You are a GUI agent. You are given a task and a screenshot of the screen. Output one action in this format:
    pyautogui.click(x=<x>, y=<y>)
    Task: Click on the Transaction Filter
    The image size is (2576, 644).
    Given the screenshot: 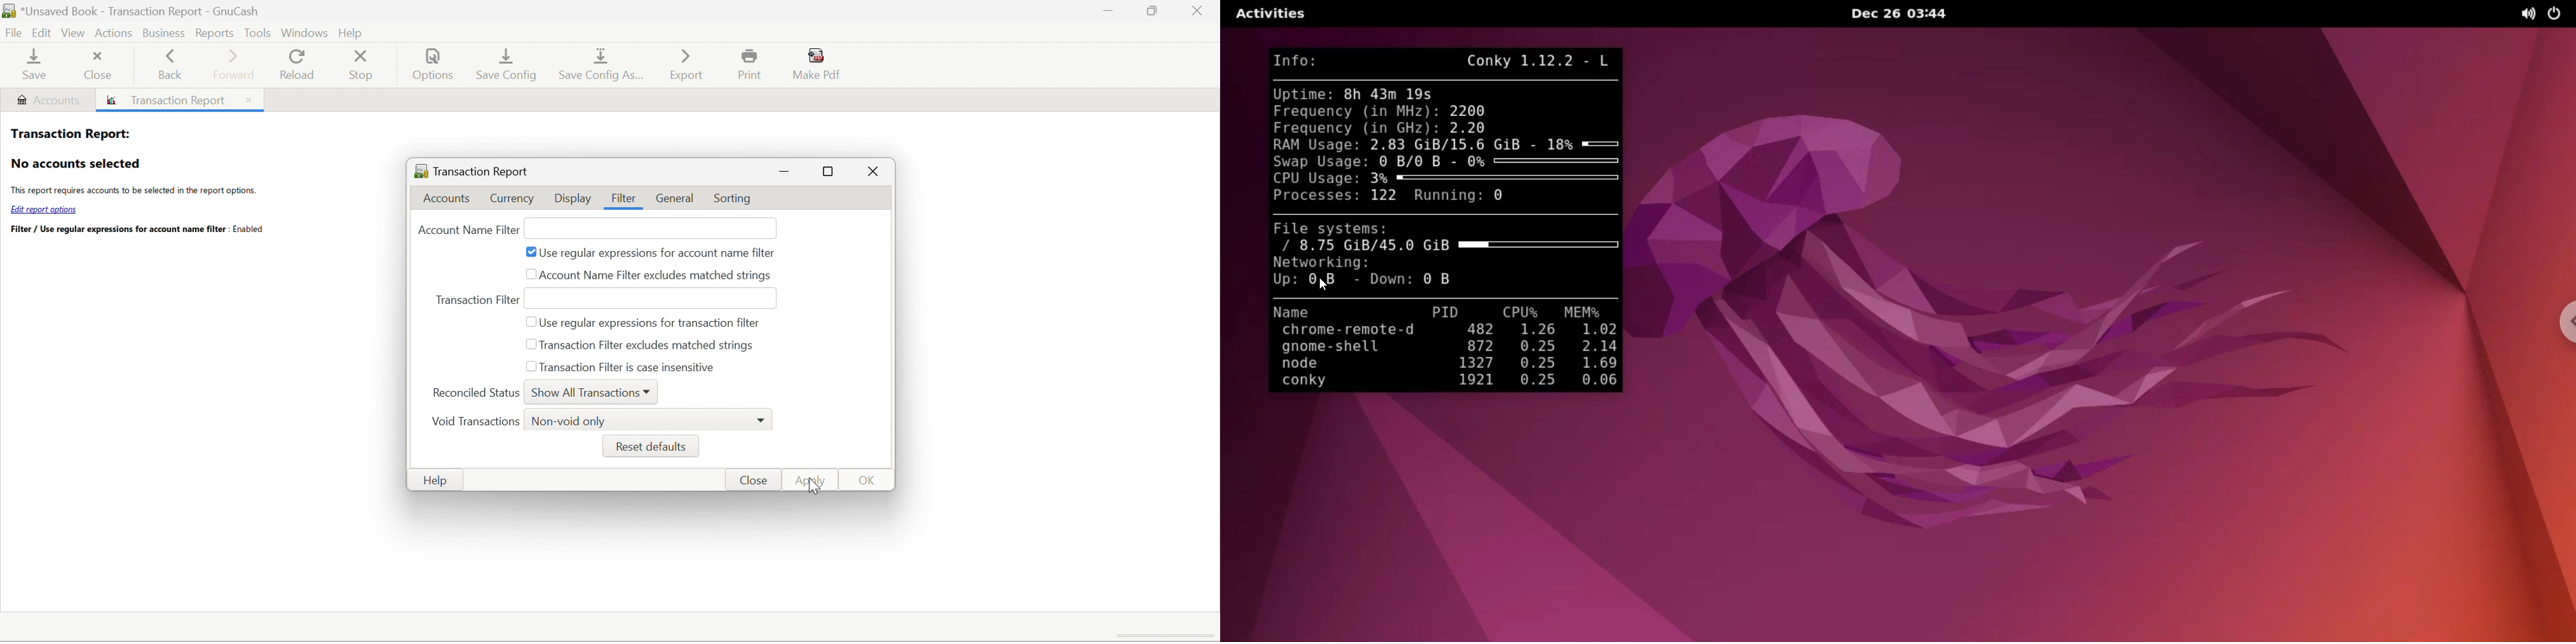 What is the action you would take?
    pyautogui.click(x=479, y=297)
    